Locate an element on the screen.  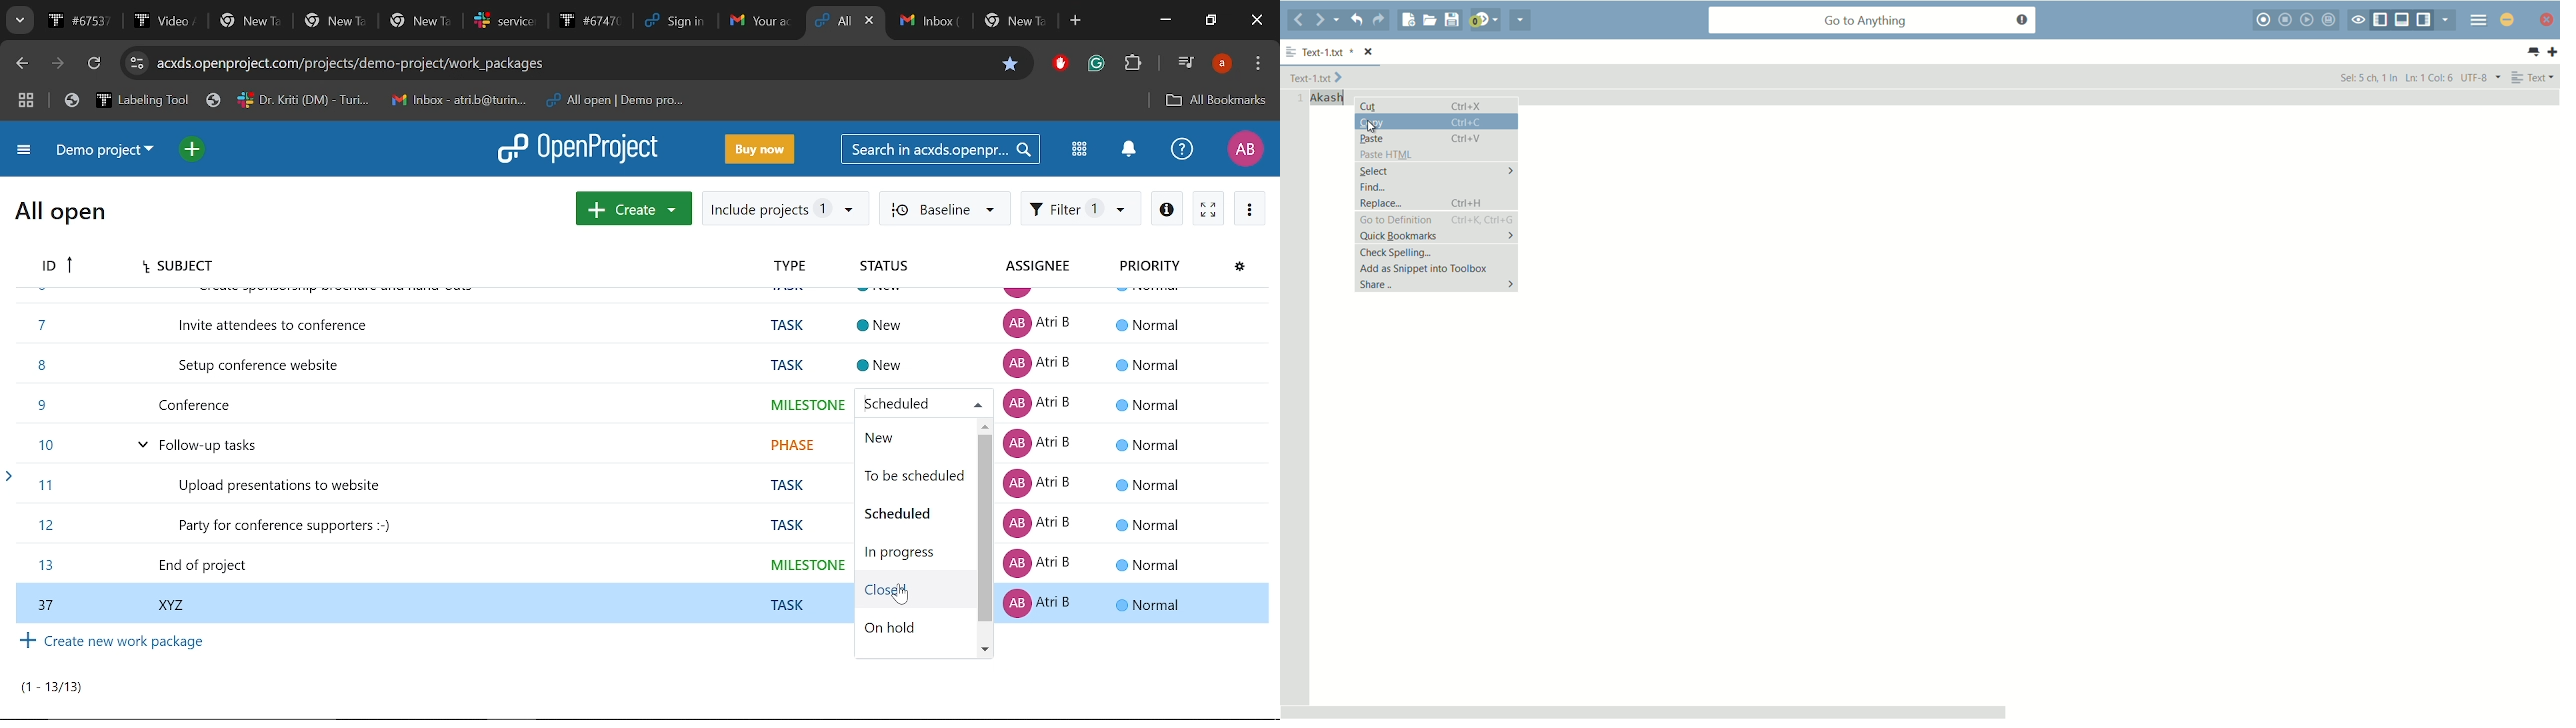
cursor is located at coordinates (901, 599).